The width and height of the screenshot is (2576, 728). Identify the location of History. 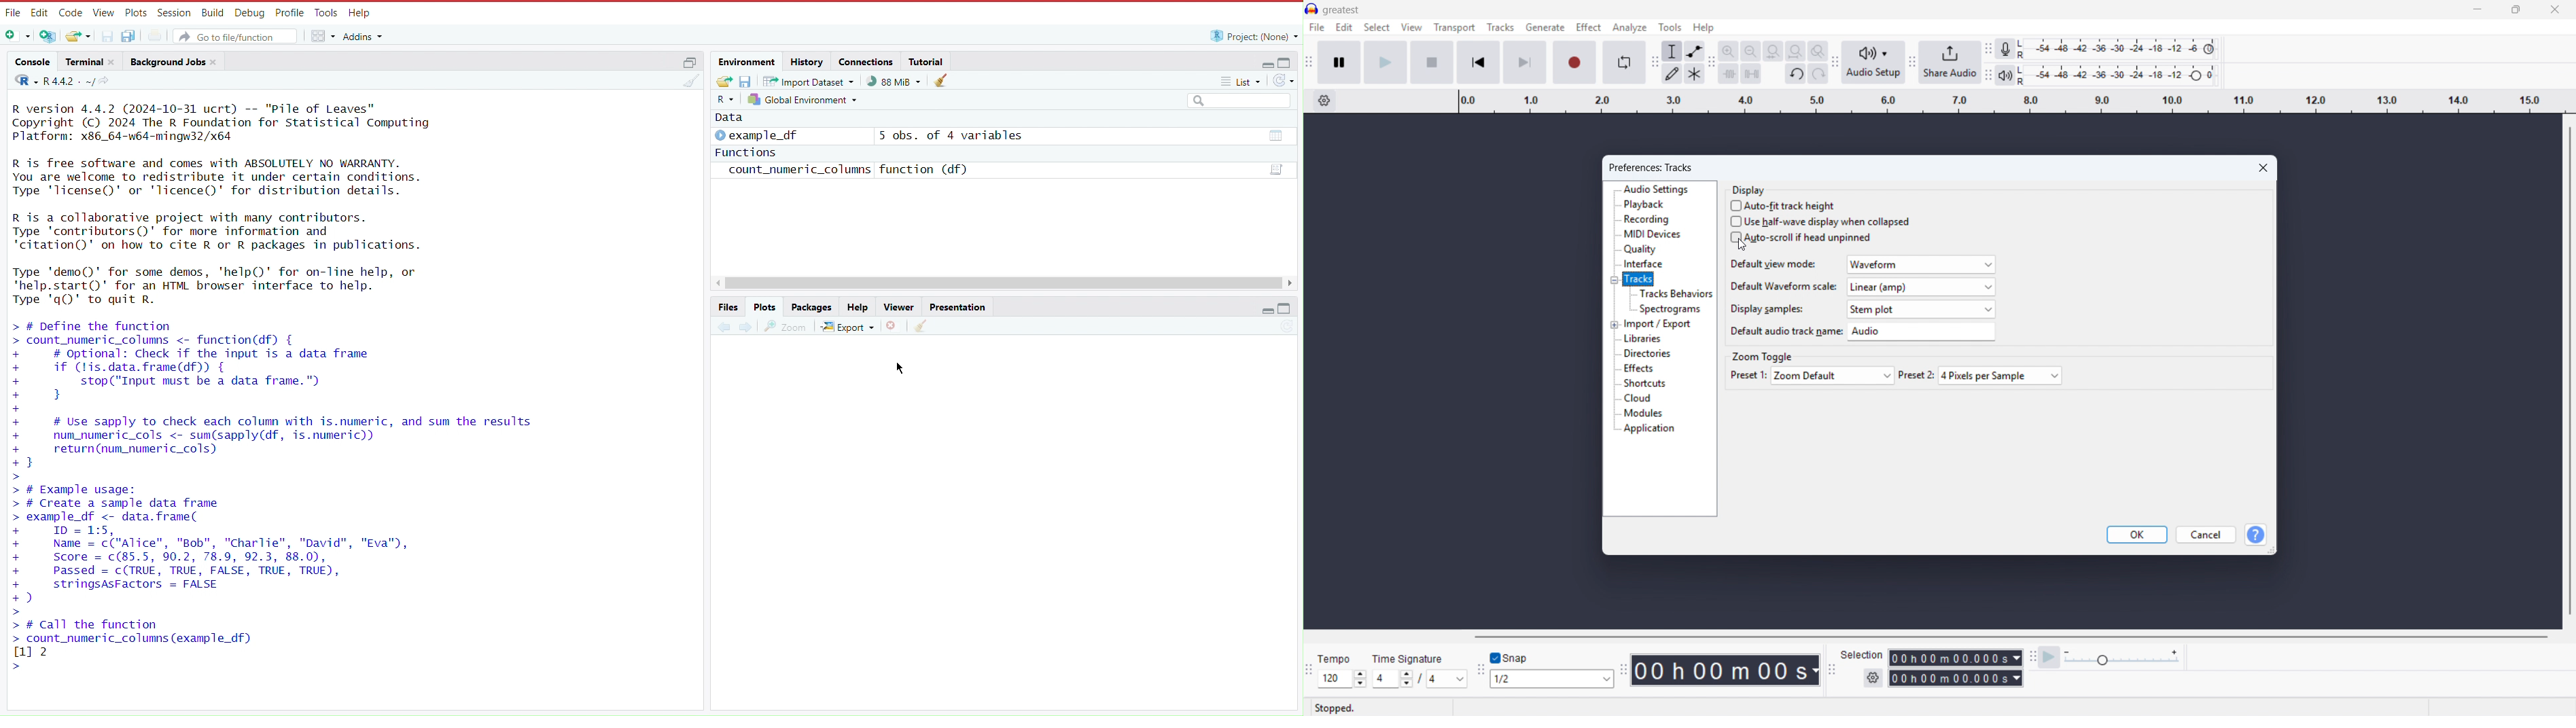
(807, 61).